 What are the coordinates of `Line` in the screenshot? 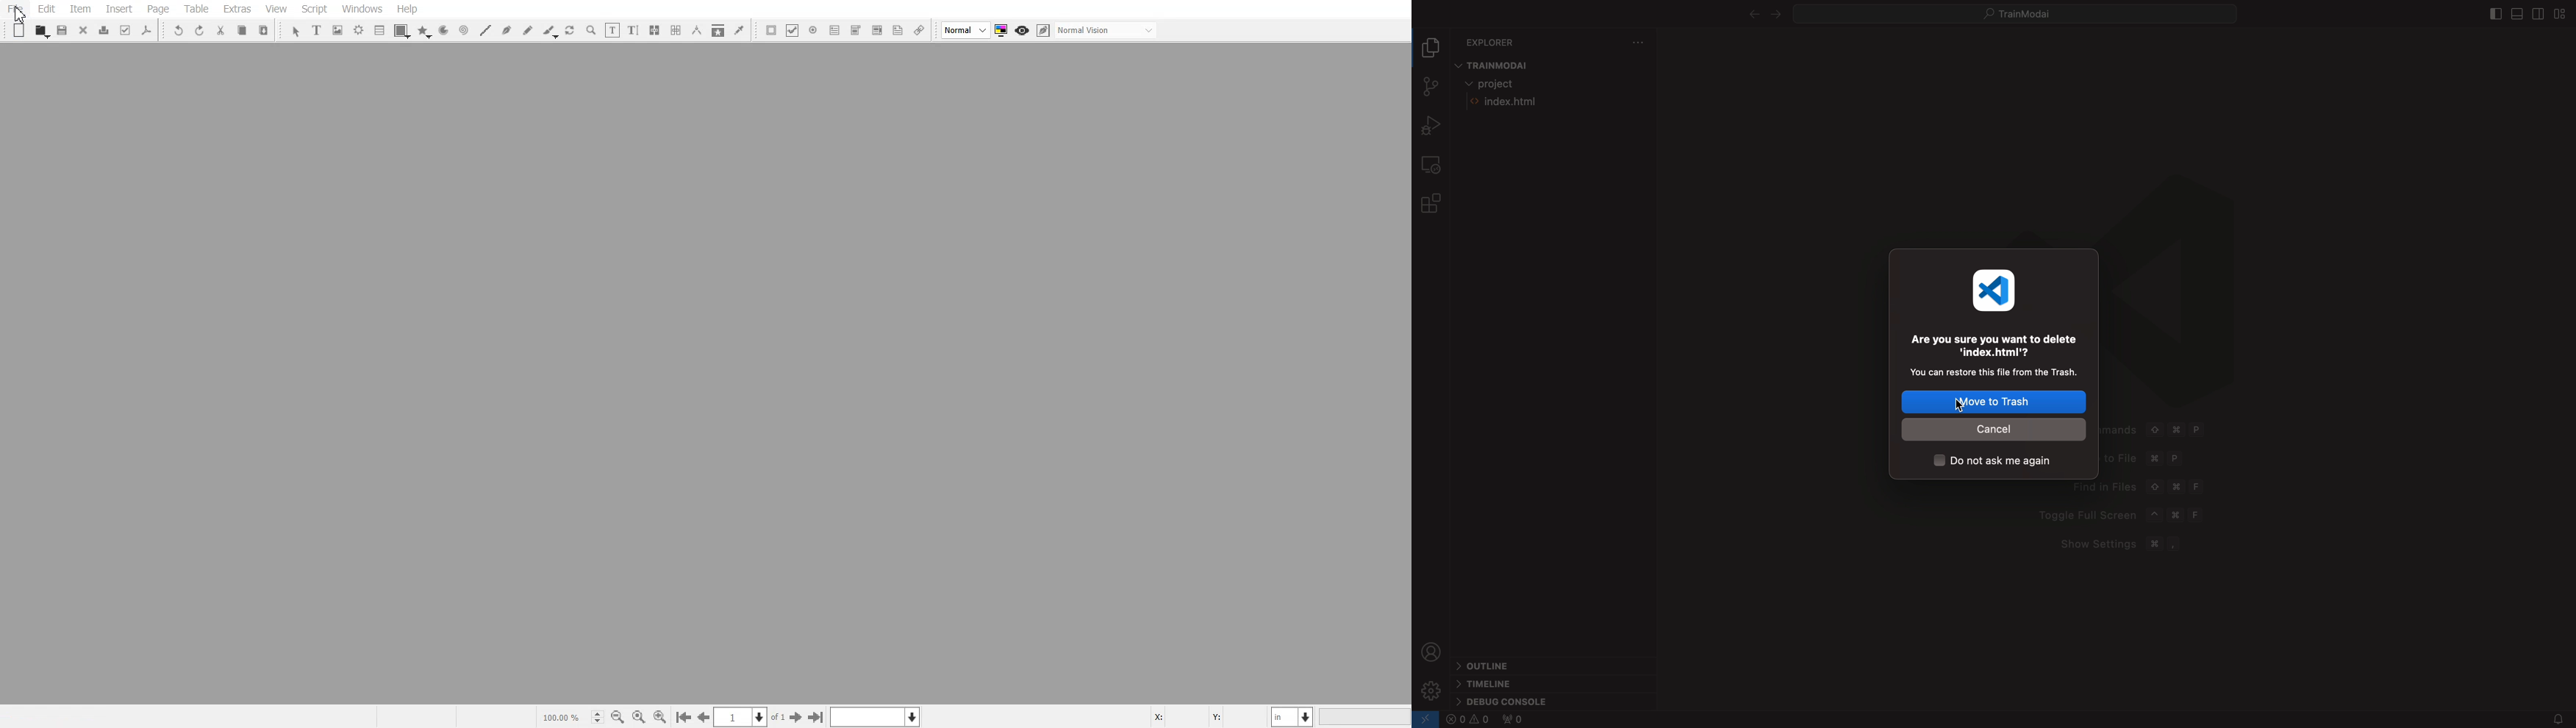 It's located at (484, 30).